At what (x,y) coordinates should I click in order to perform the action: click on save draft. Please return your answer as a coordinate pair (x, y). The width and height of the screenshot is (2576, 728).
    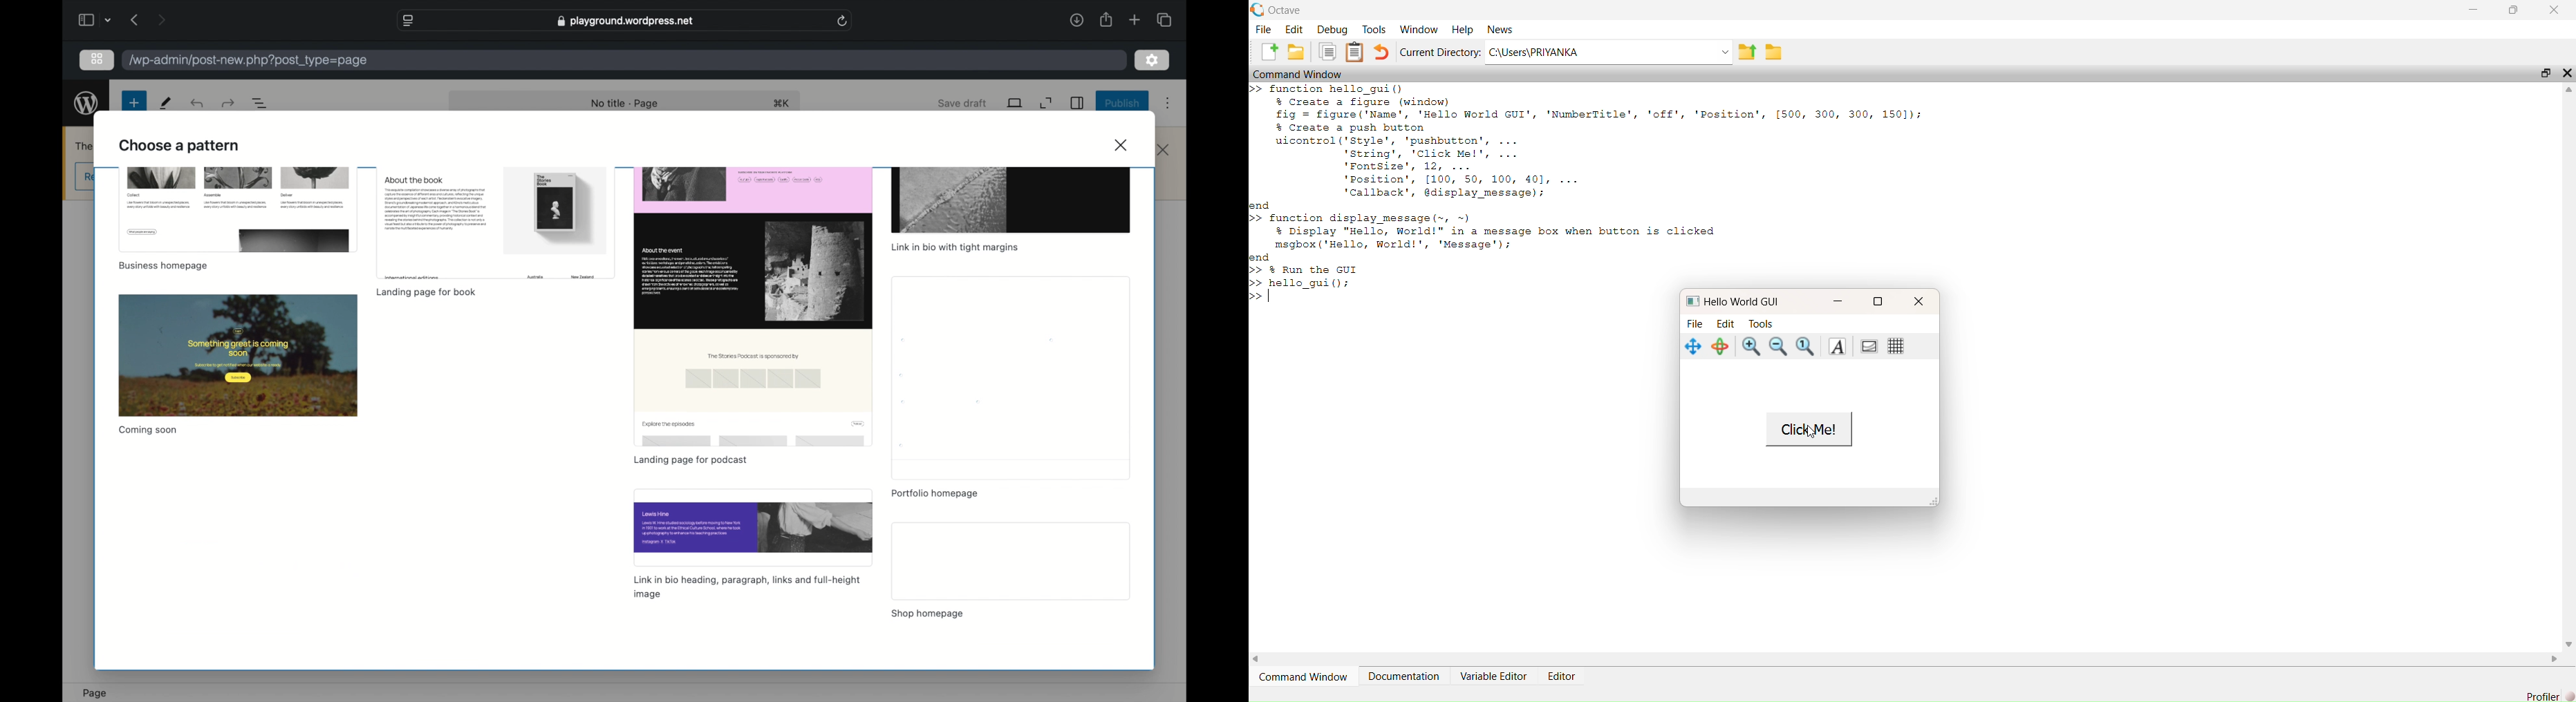
    Looking at the image, I should click on (963, 103).